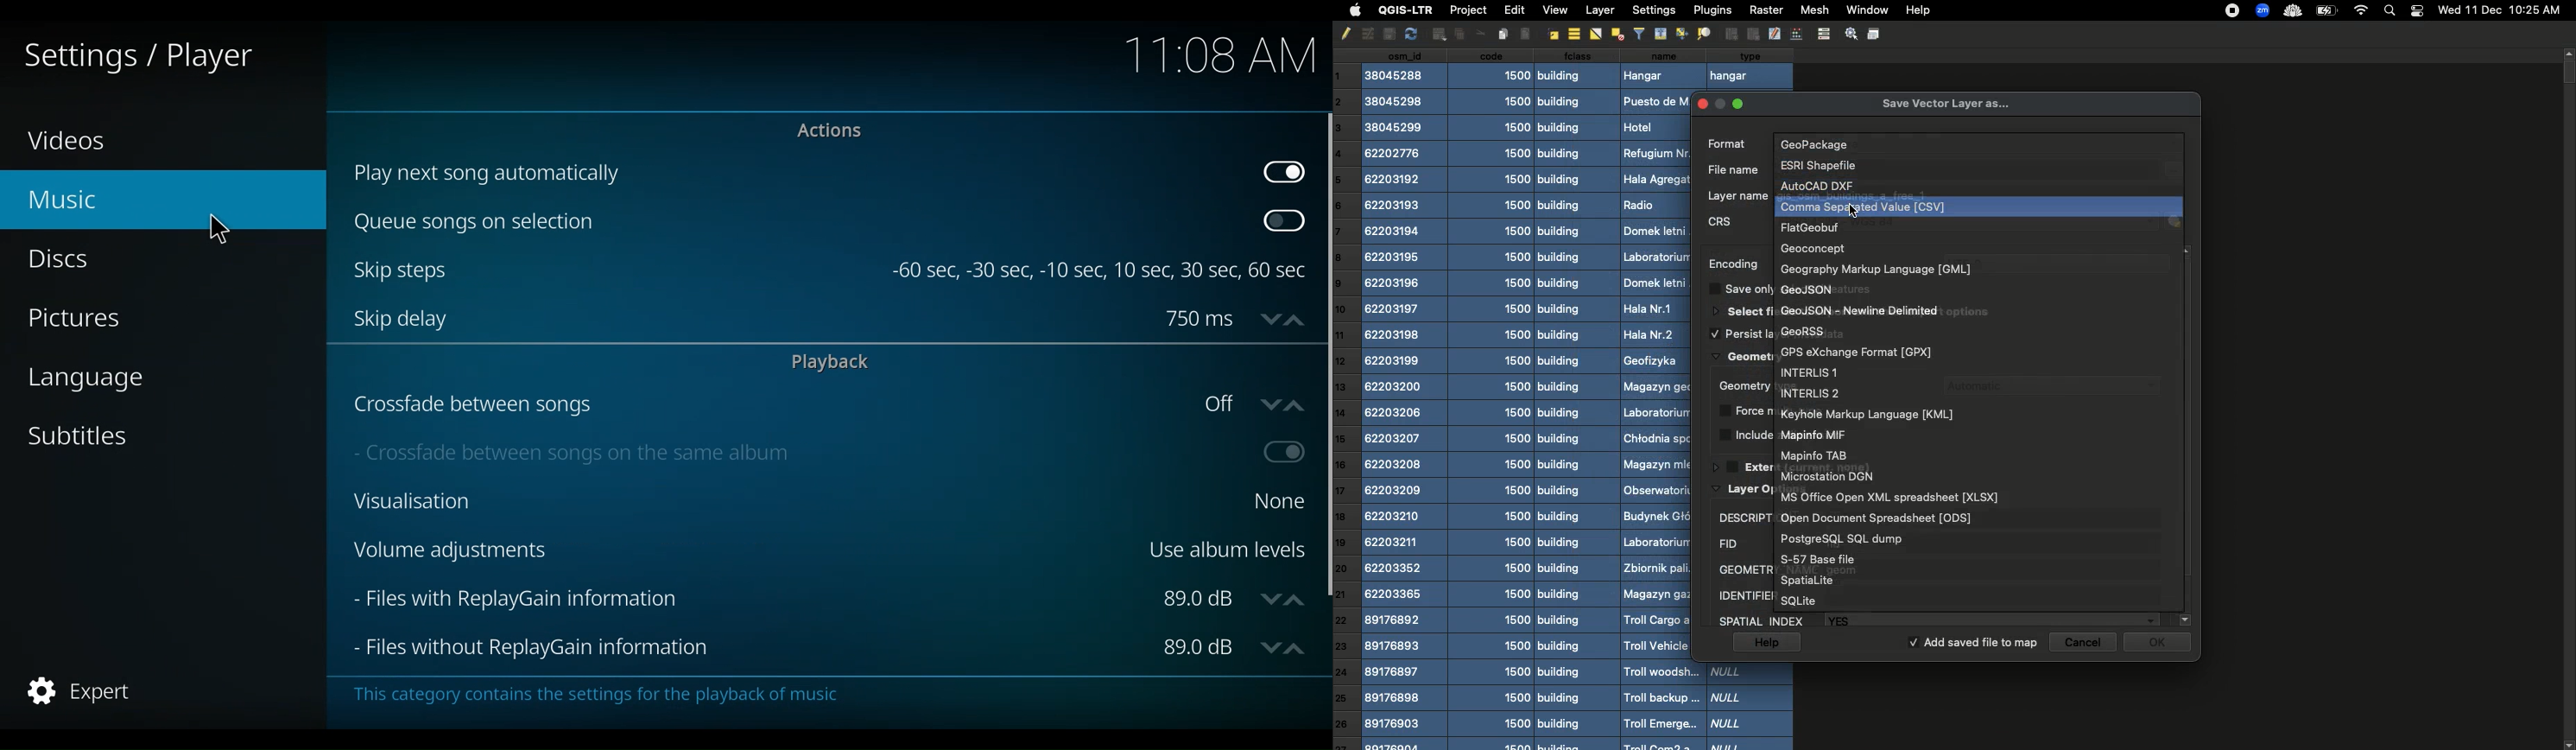  I want to click on Files with ReplayGain Information, so click(747, 599).